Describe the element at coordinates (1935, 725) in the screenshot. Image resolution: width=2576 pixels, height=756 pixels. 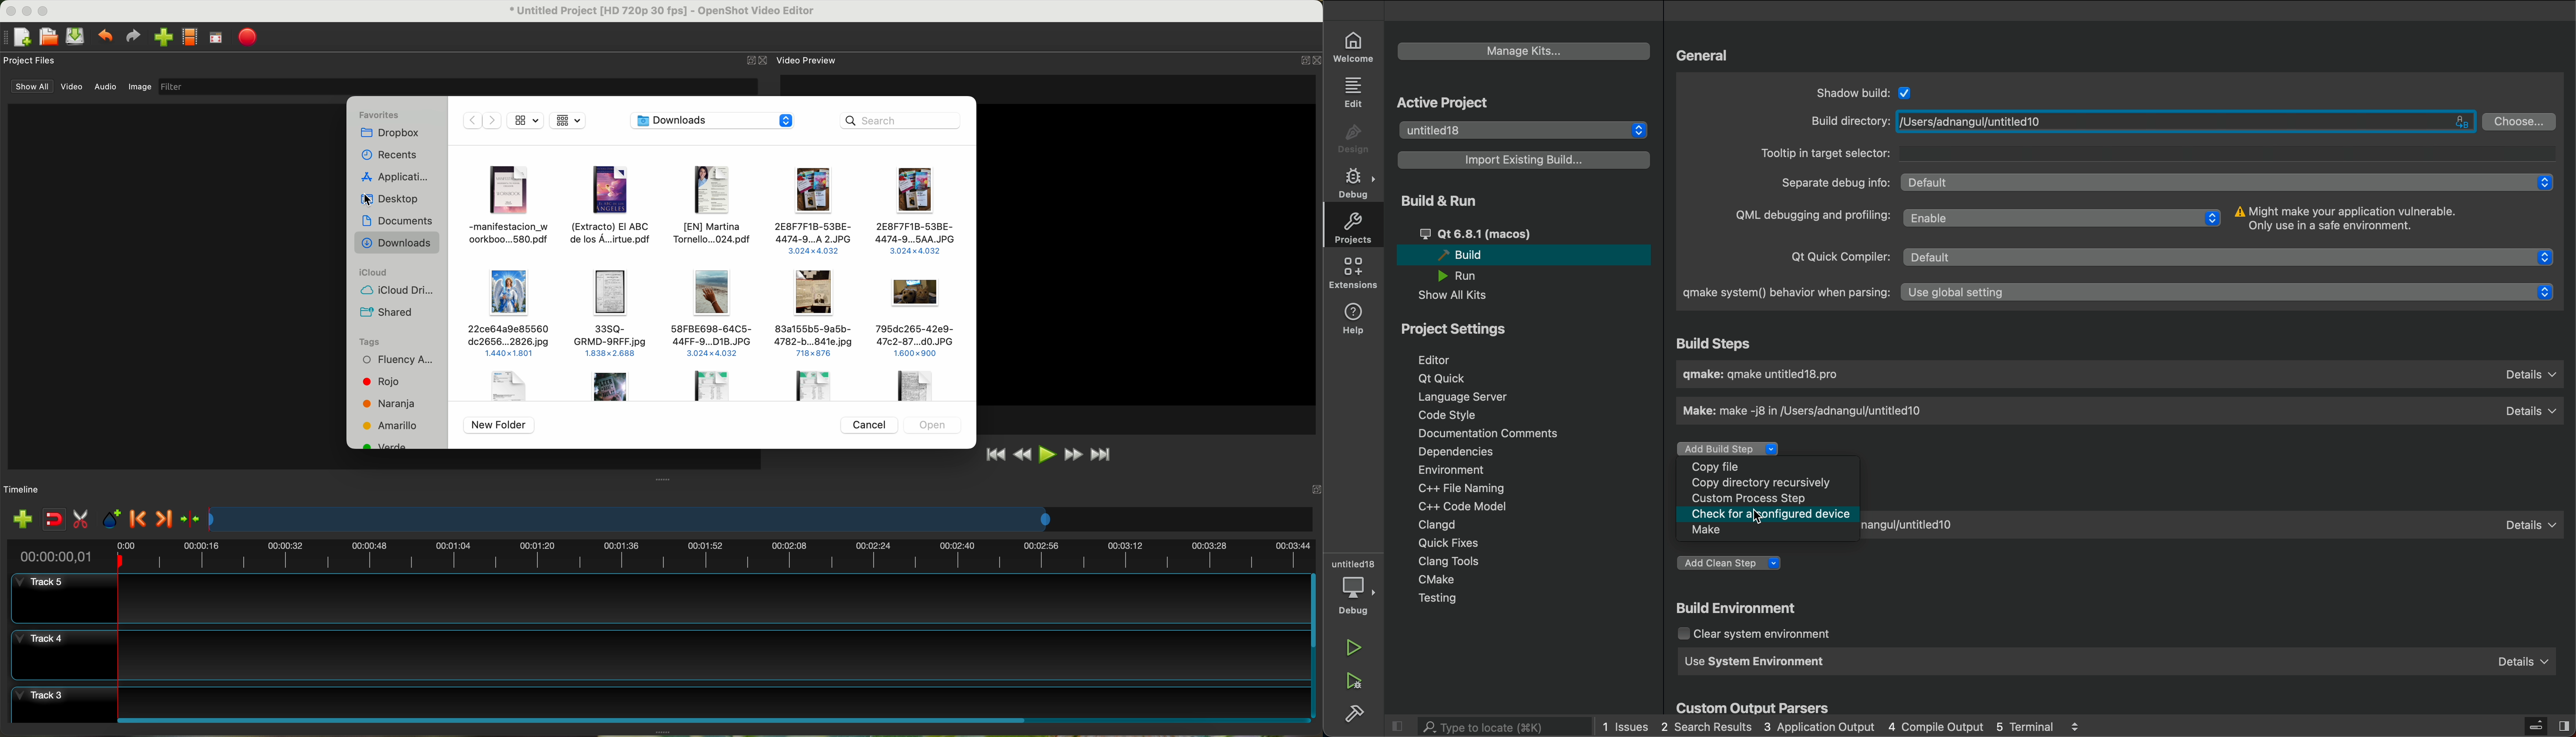
I see `4 Compile Output` at that location.